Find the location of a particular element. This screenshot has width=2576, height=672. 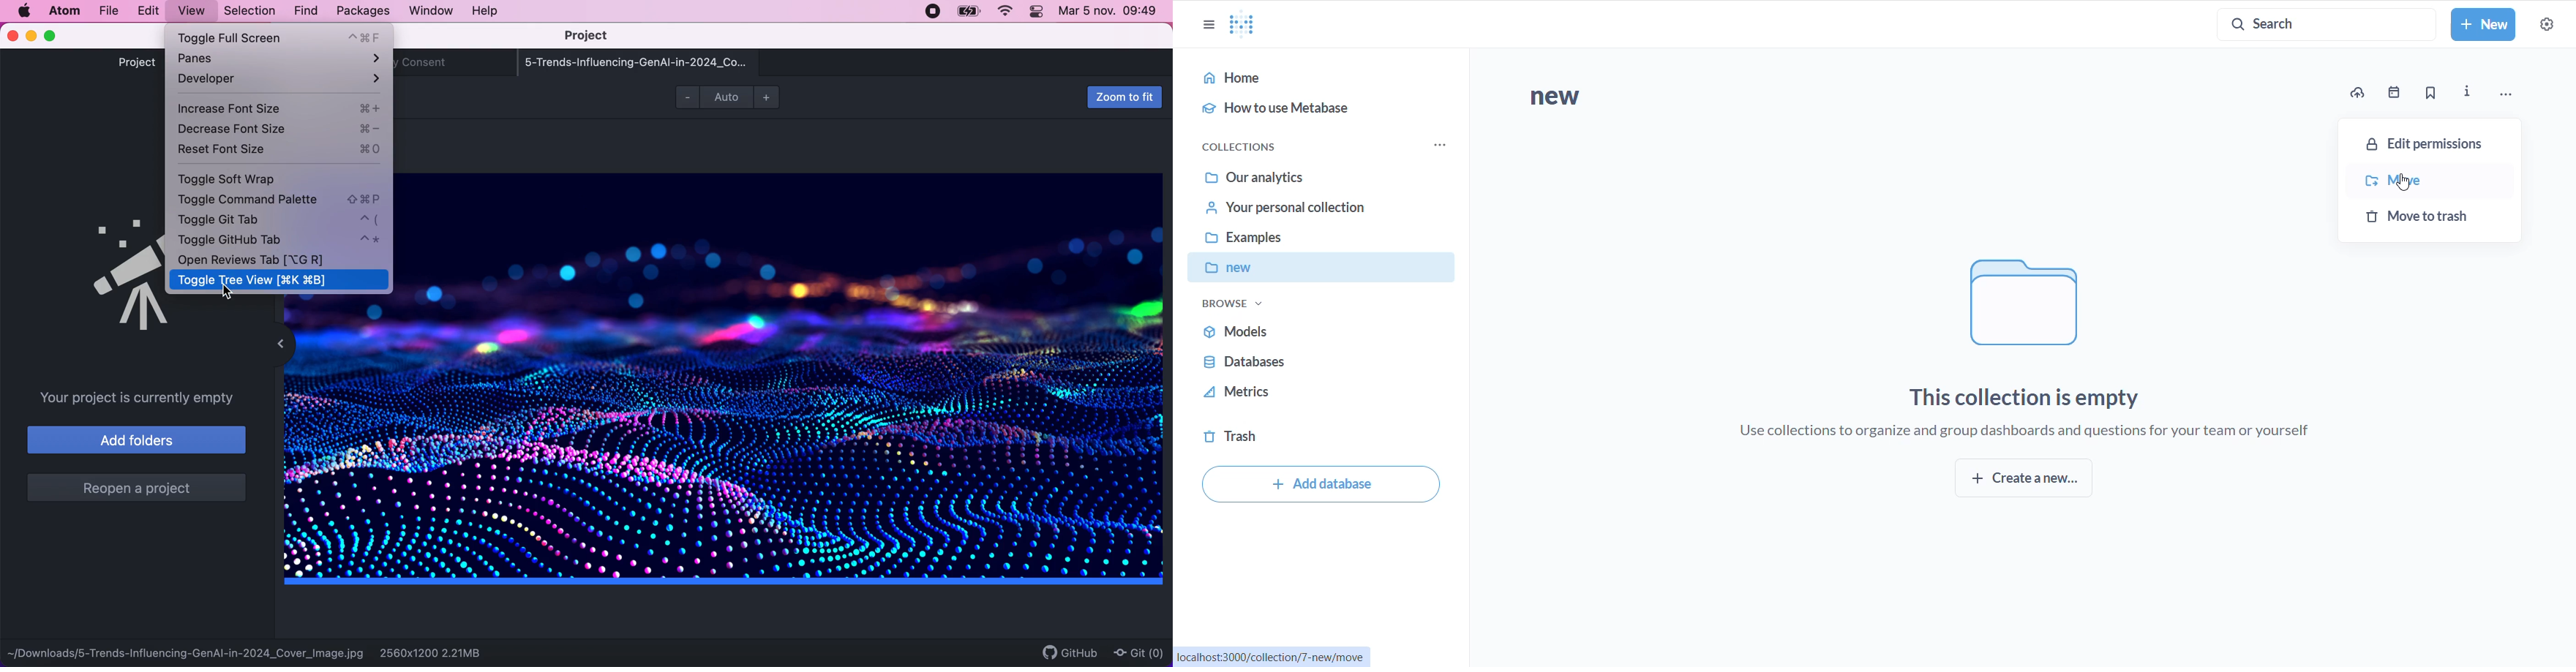

5-trends-influencing-genai-in-2024_co... is located at coordinates (660, 64).